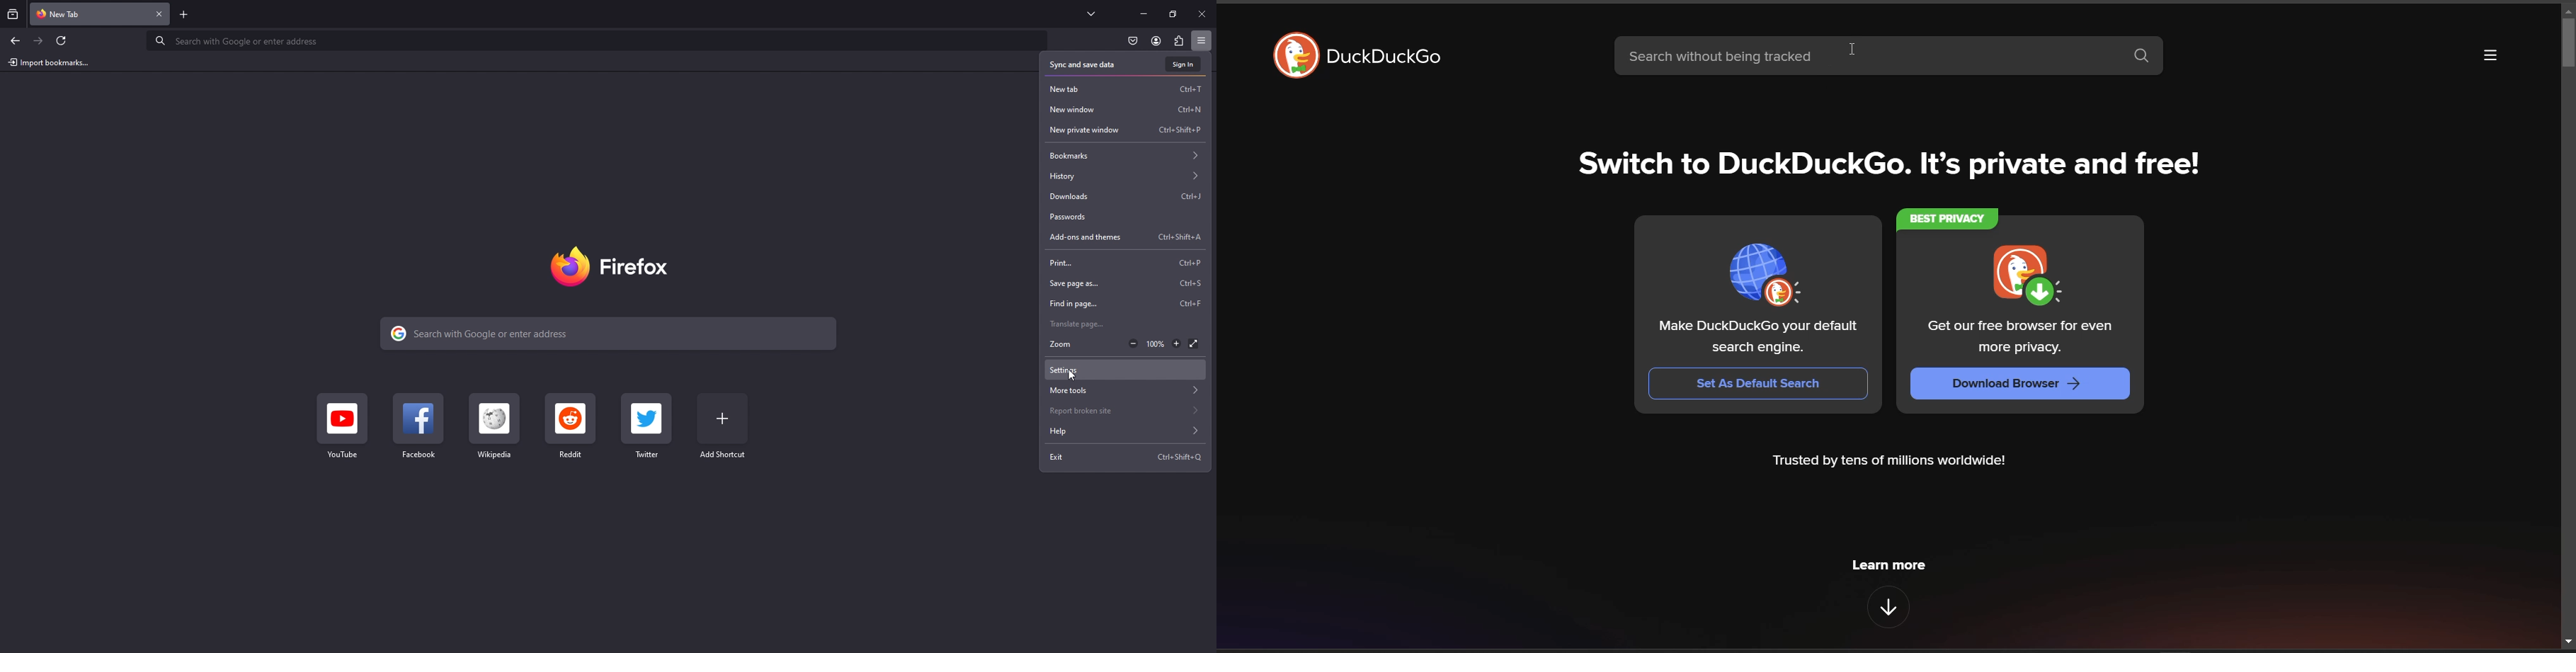 The width and height of the screenshot is (2576, 672). I want to click on zoom, so click(1067, 344).